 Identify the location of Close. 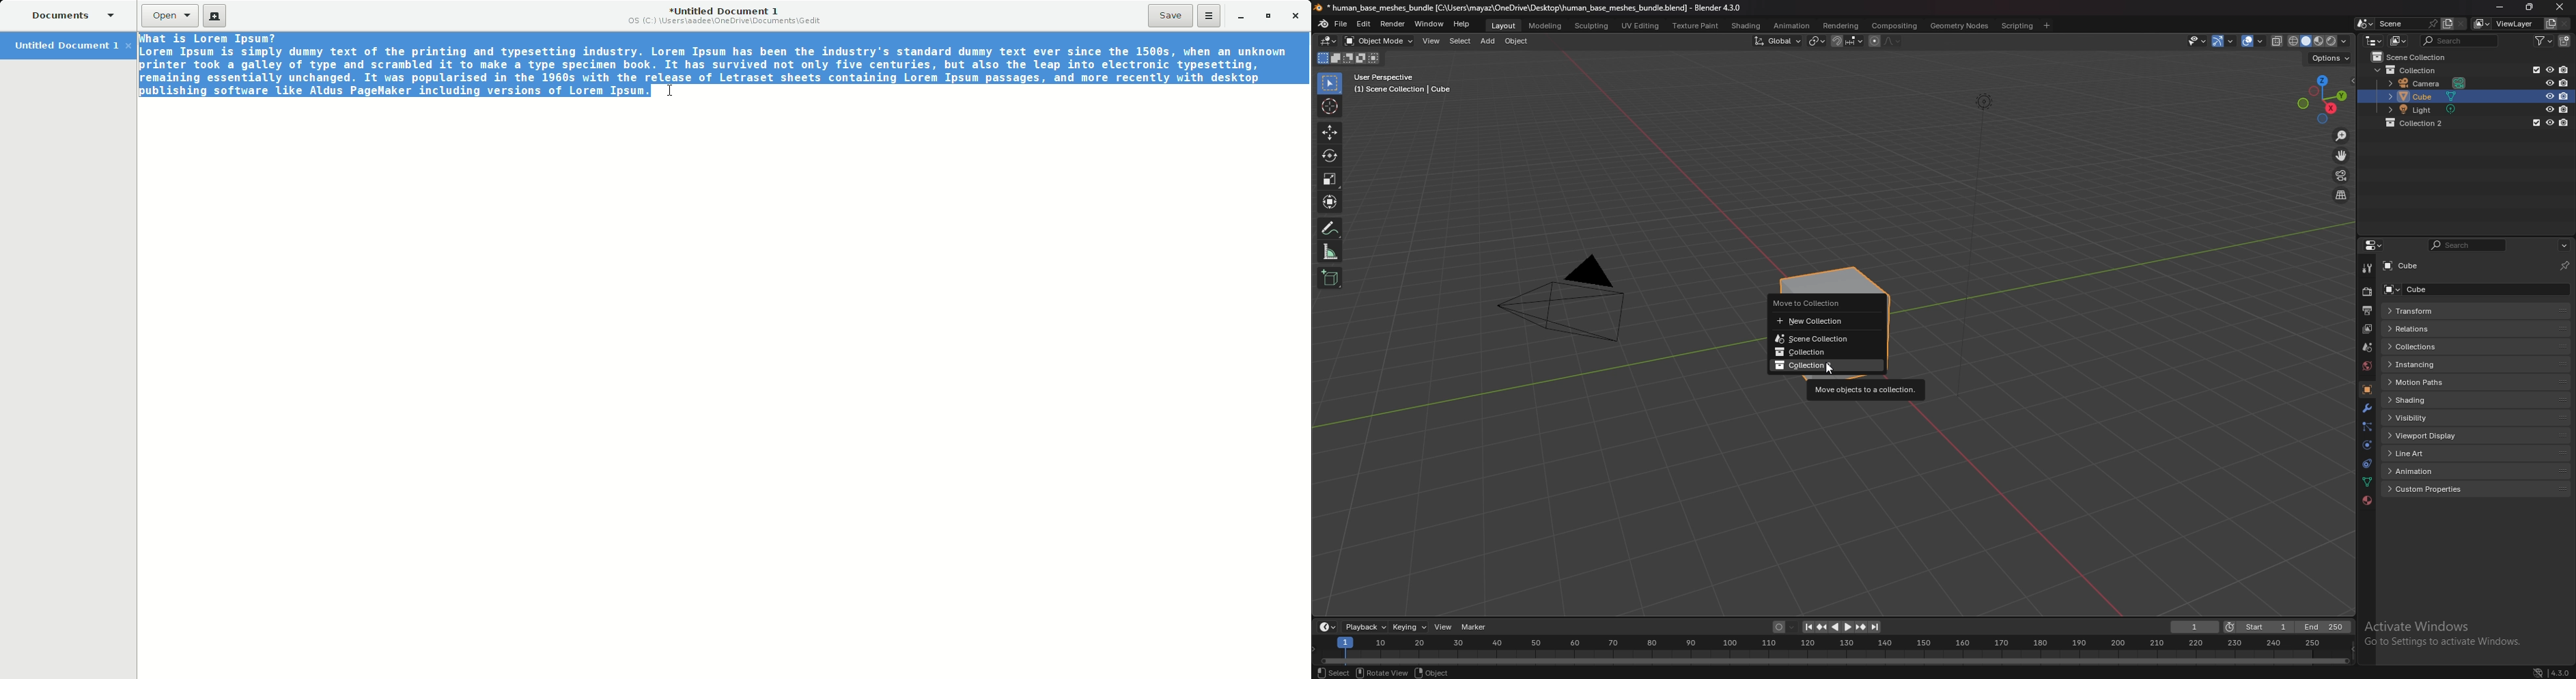
(1296, 14).